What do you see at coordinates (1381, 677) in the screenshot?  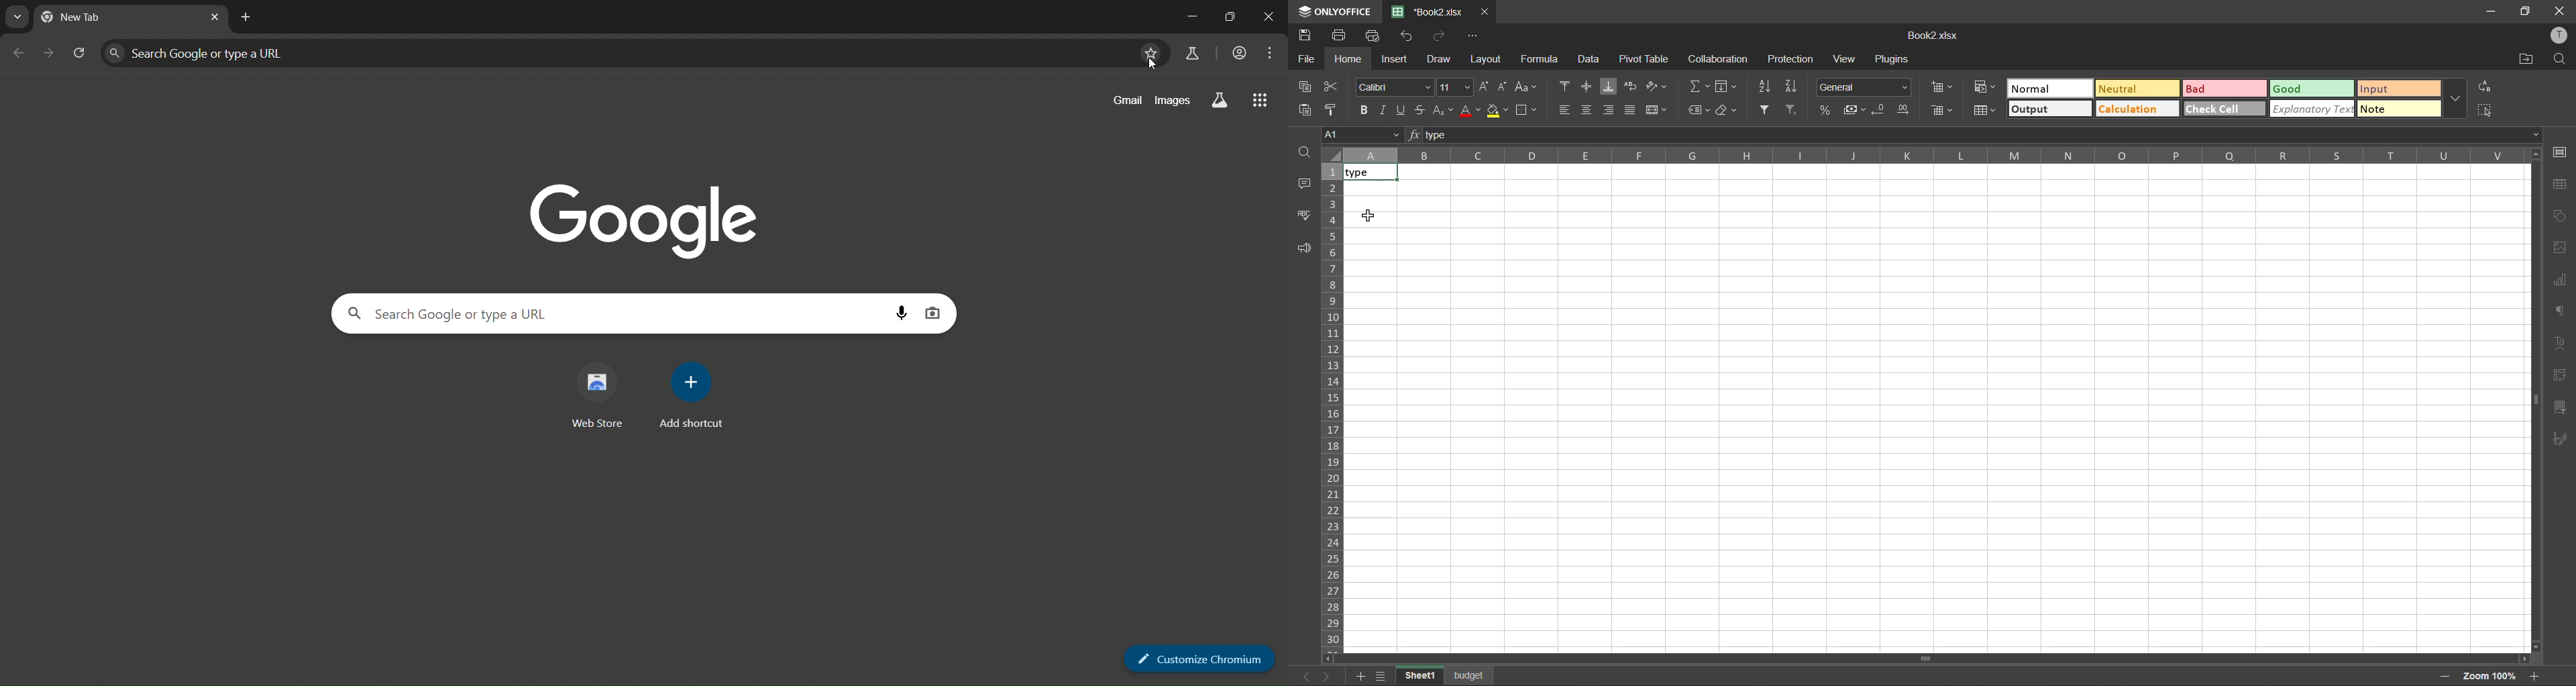 I see `sheet list` at bounding box center [1381, 677].